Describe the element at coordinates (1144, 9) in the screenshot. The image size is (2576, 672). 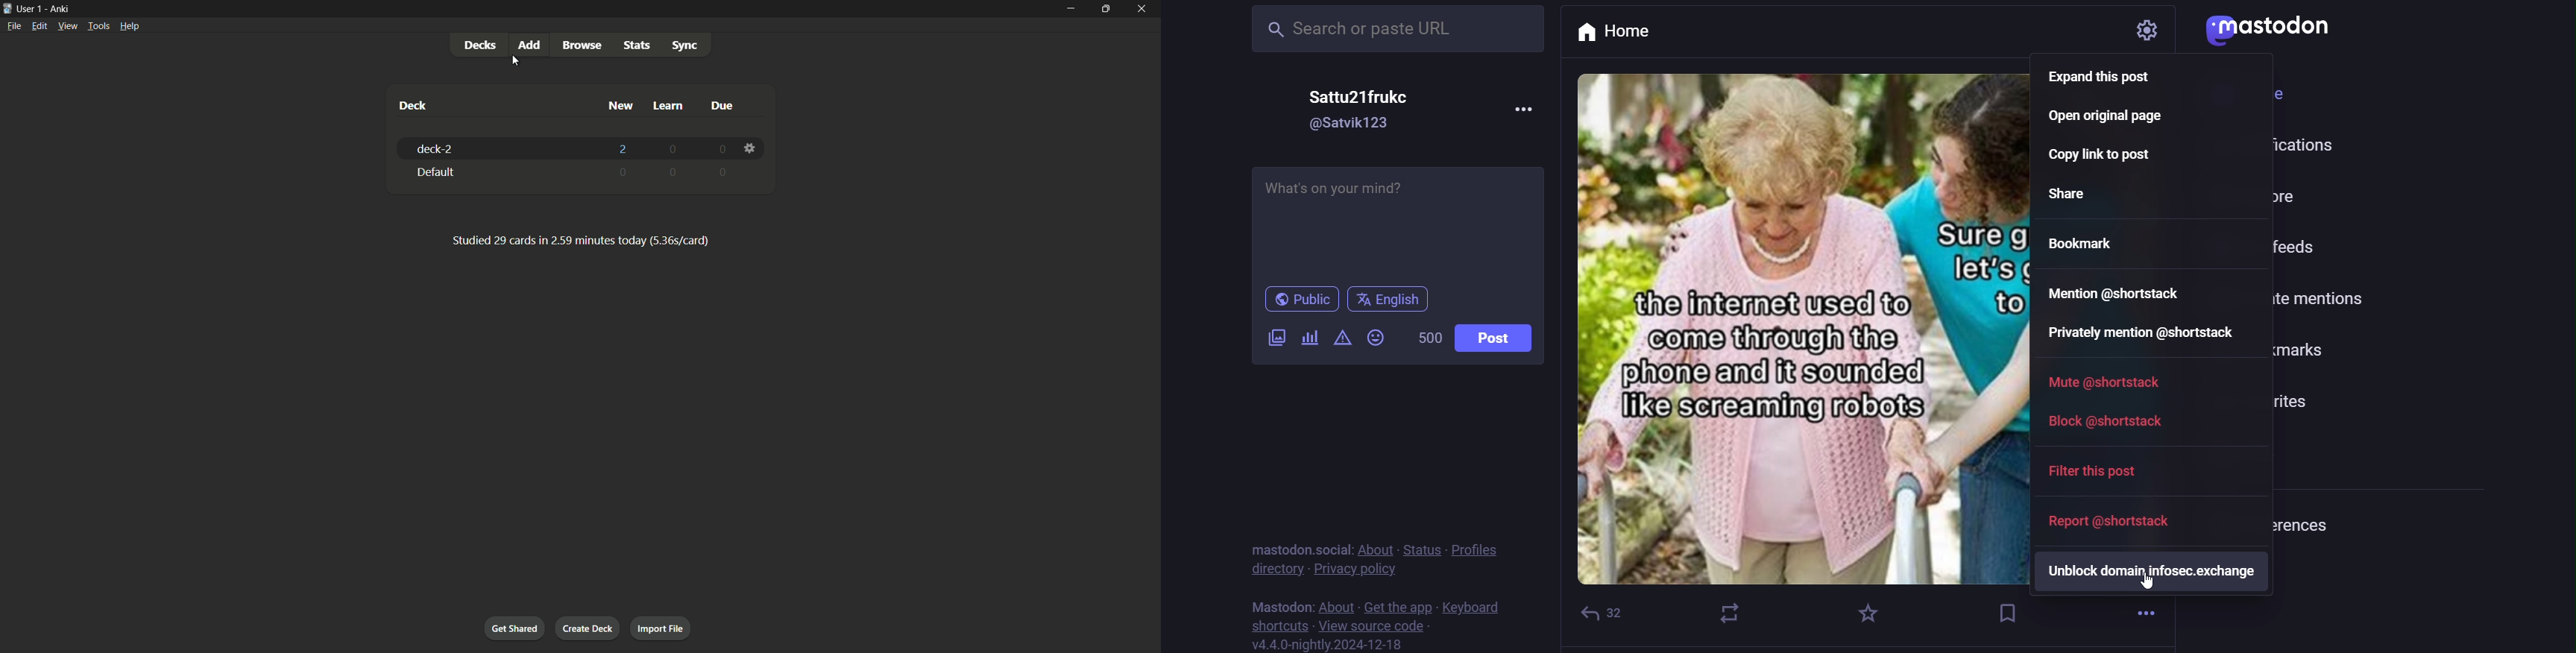
I see `close app` at that location.